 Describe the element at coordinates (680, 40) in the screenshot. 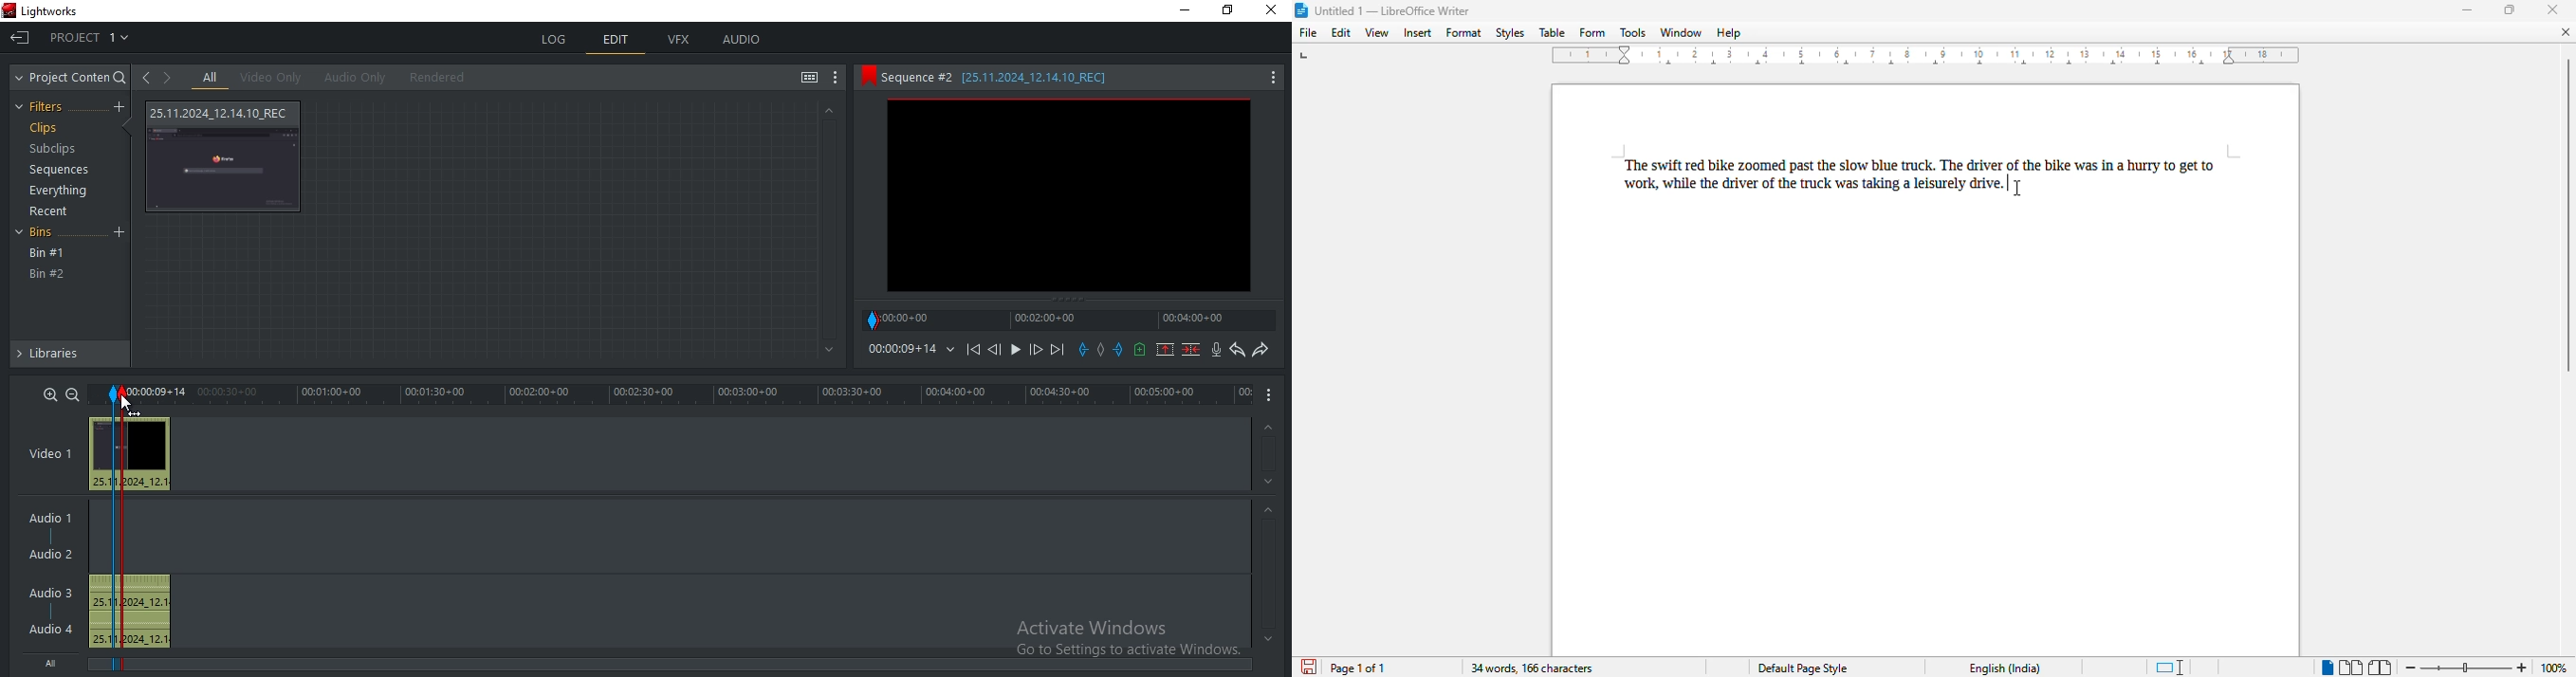

I see `vfx` at that location.